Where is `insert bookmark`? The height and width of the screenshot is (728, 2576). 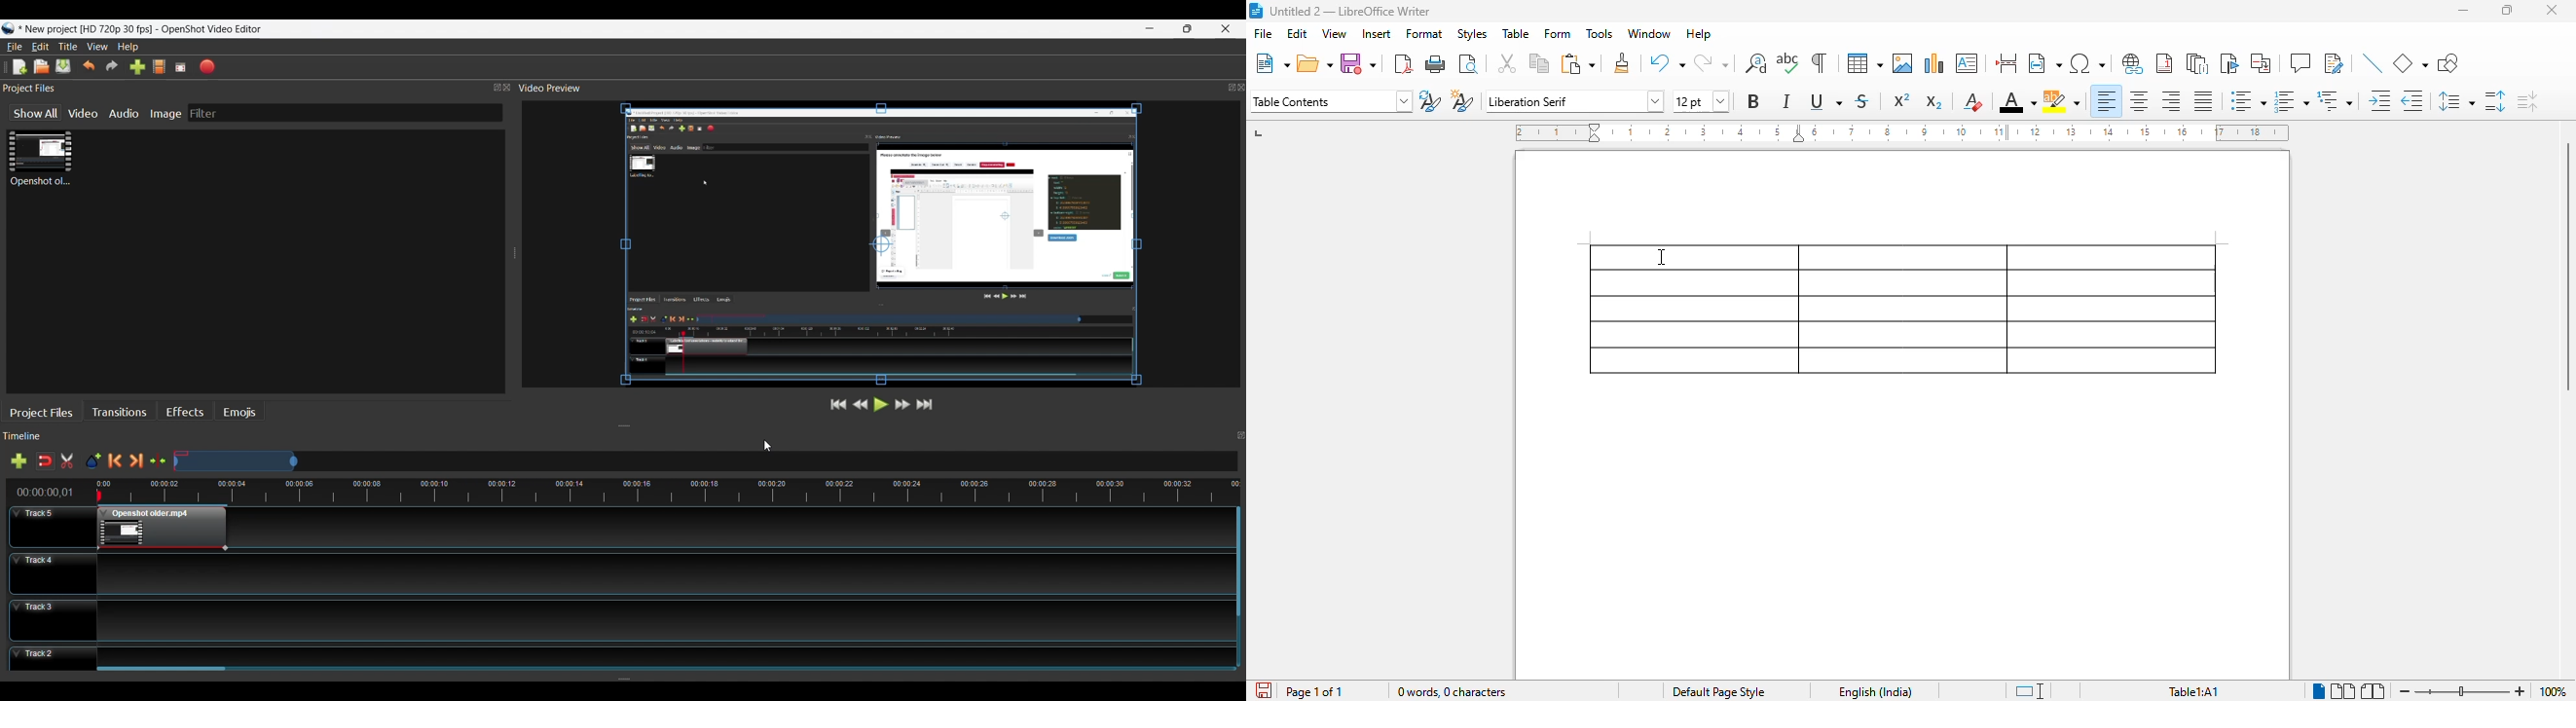
insert bookmark is located at coordinates (2230, 63).